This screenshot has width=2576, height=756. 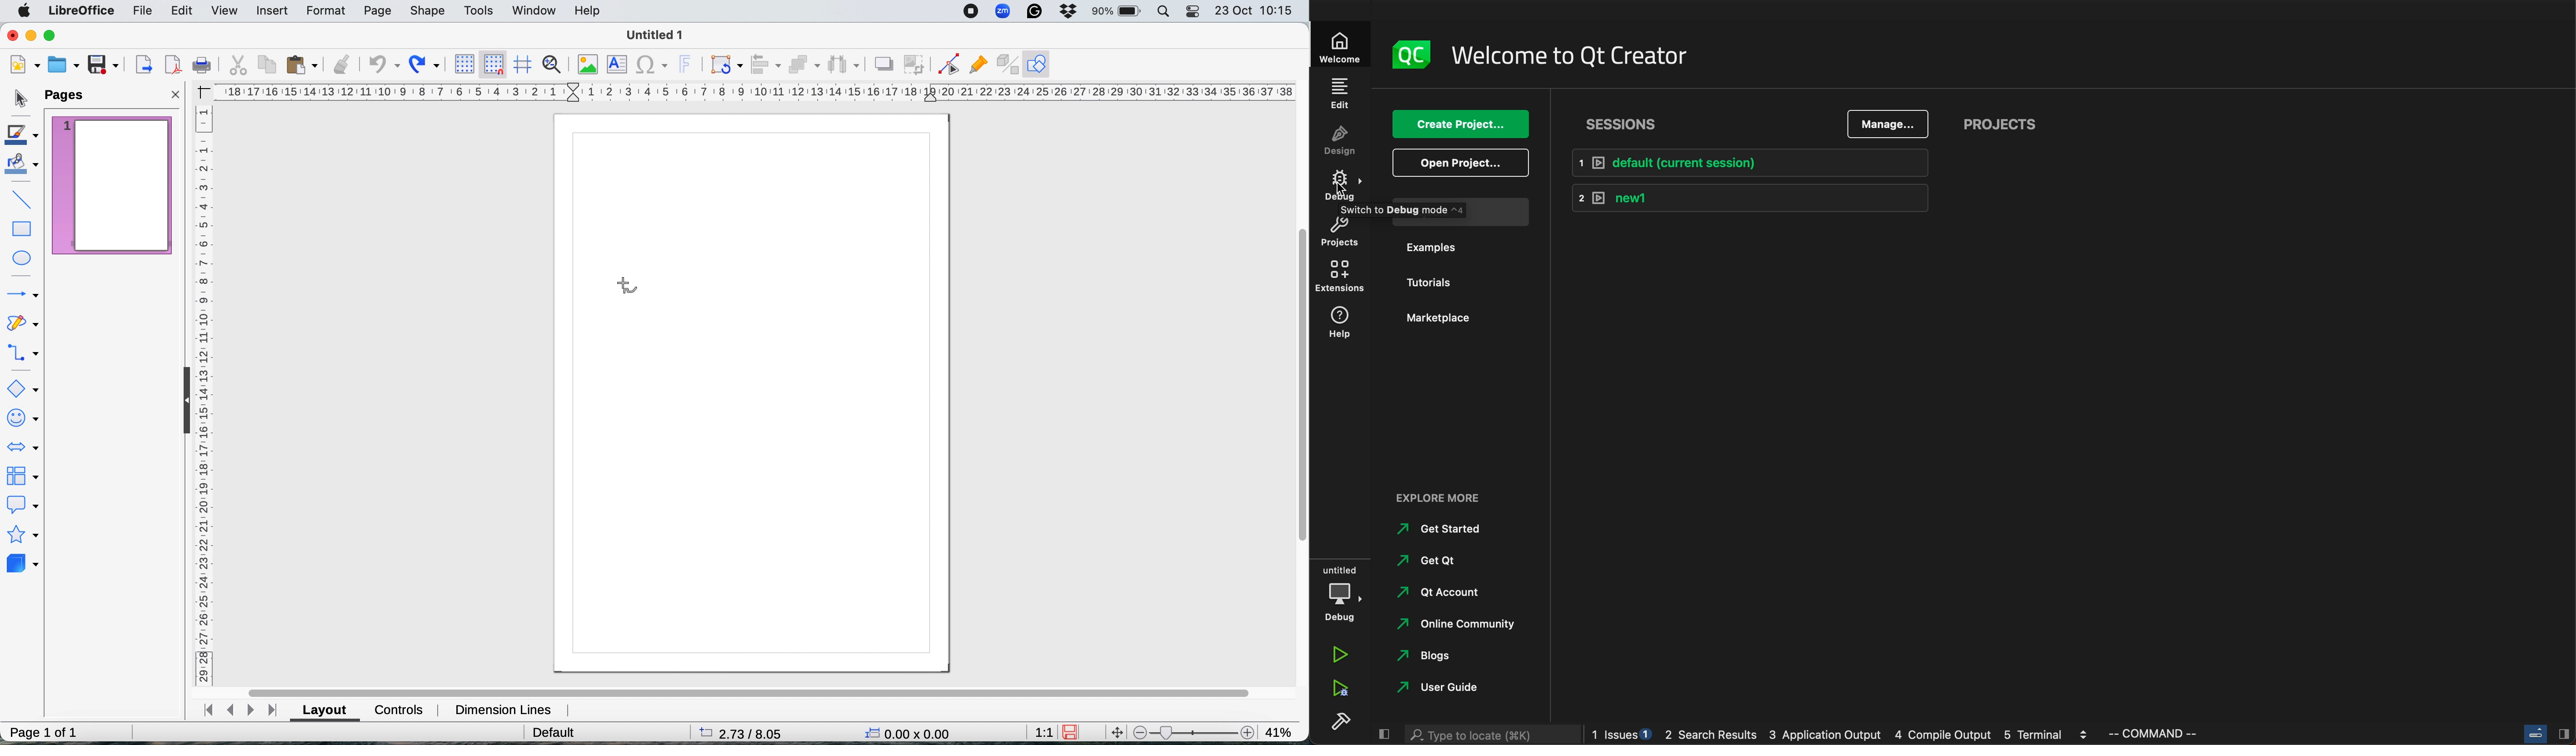 I want to click on search, so click(x=1492, y=733).